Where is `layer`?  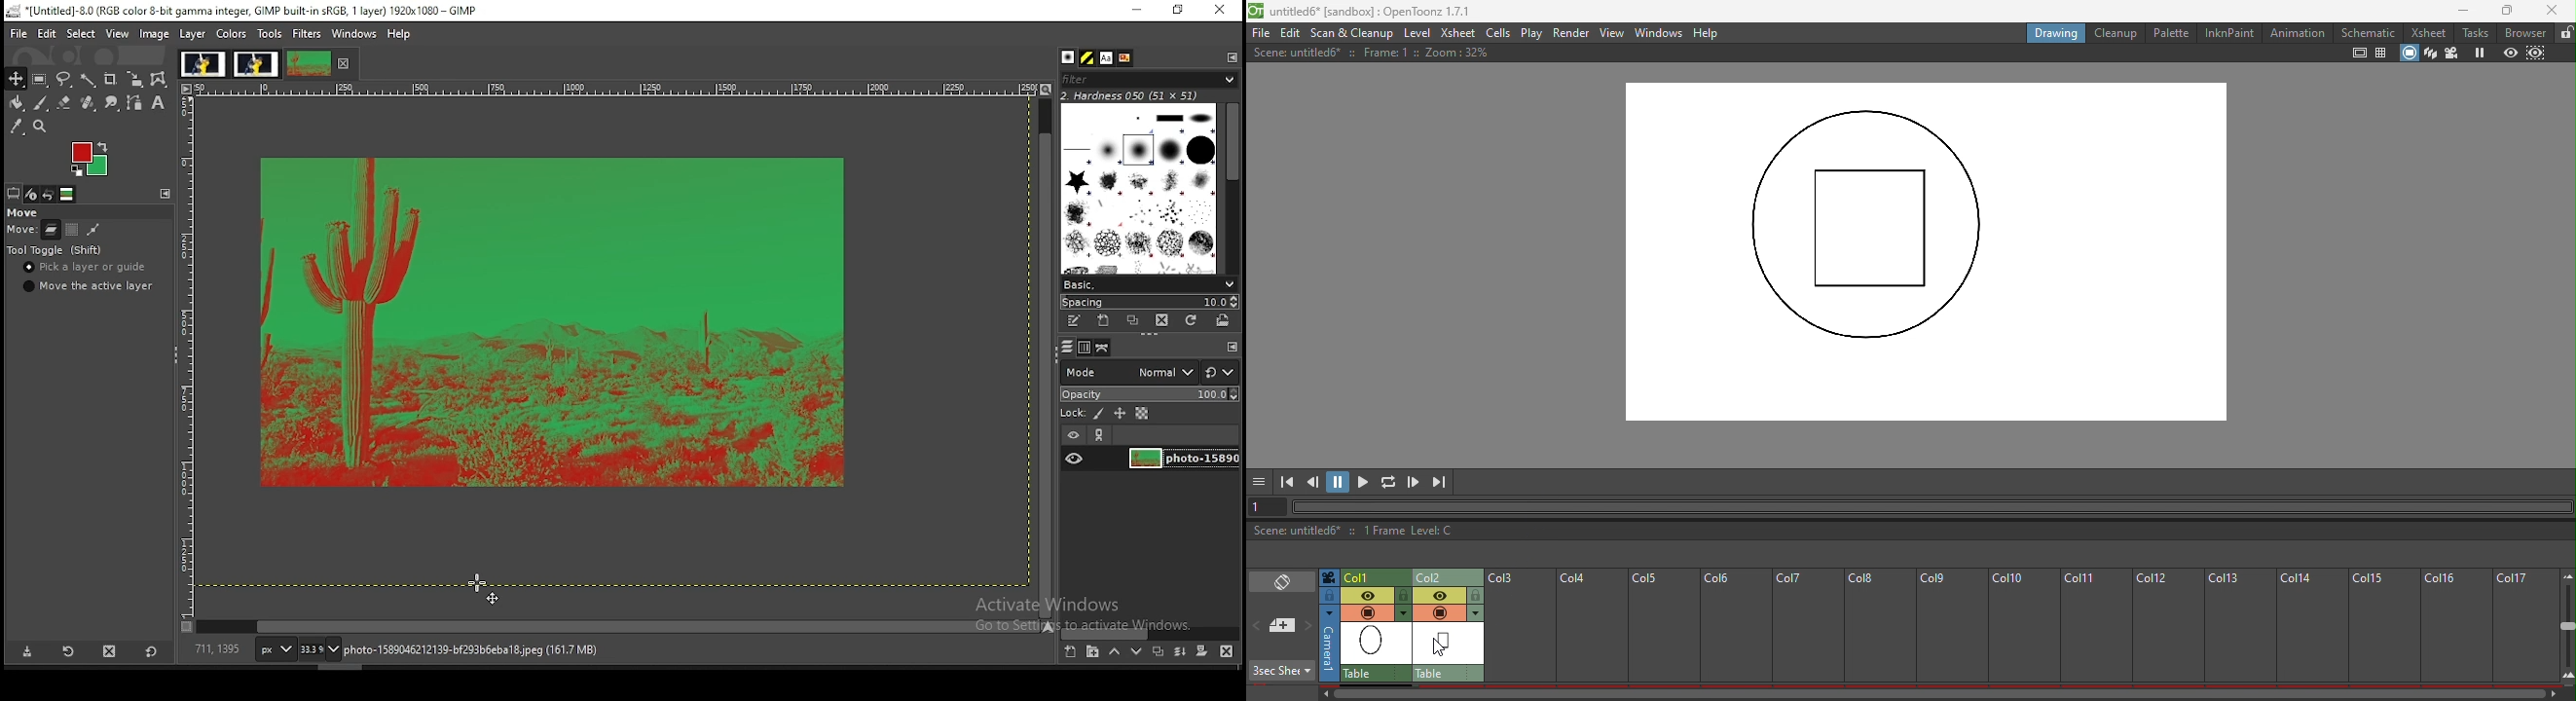 layer is located at coordinates (1181, 460).